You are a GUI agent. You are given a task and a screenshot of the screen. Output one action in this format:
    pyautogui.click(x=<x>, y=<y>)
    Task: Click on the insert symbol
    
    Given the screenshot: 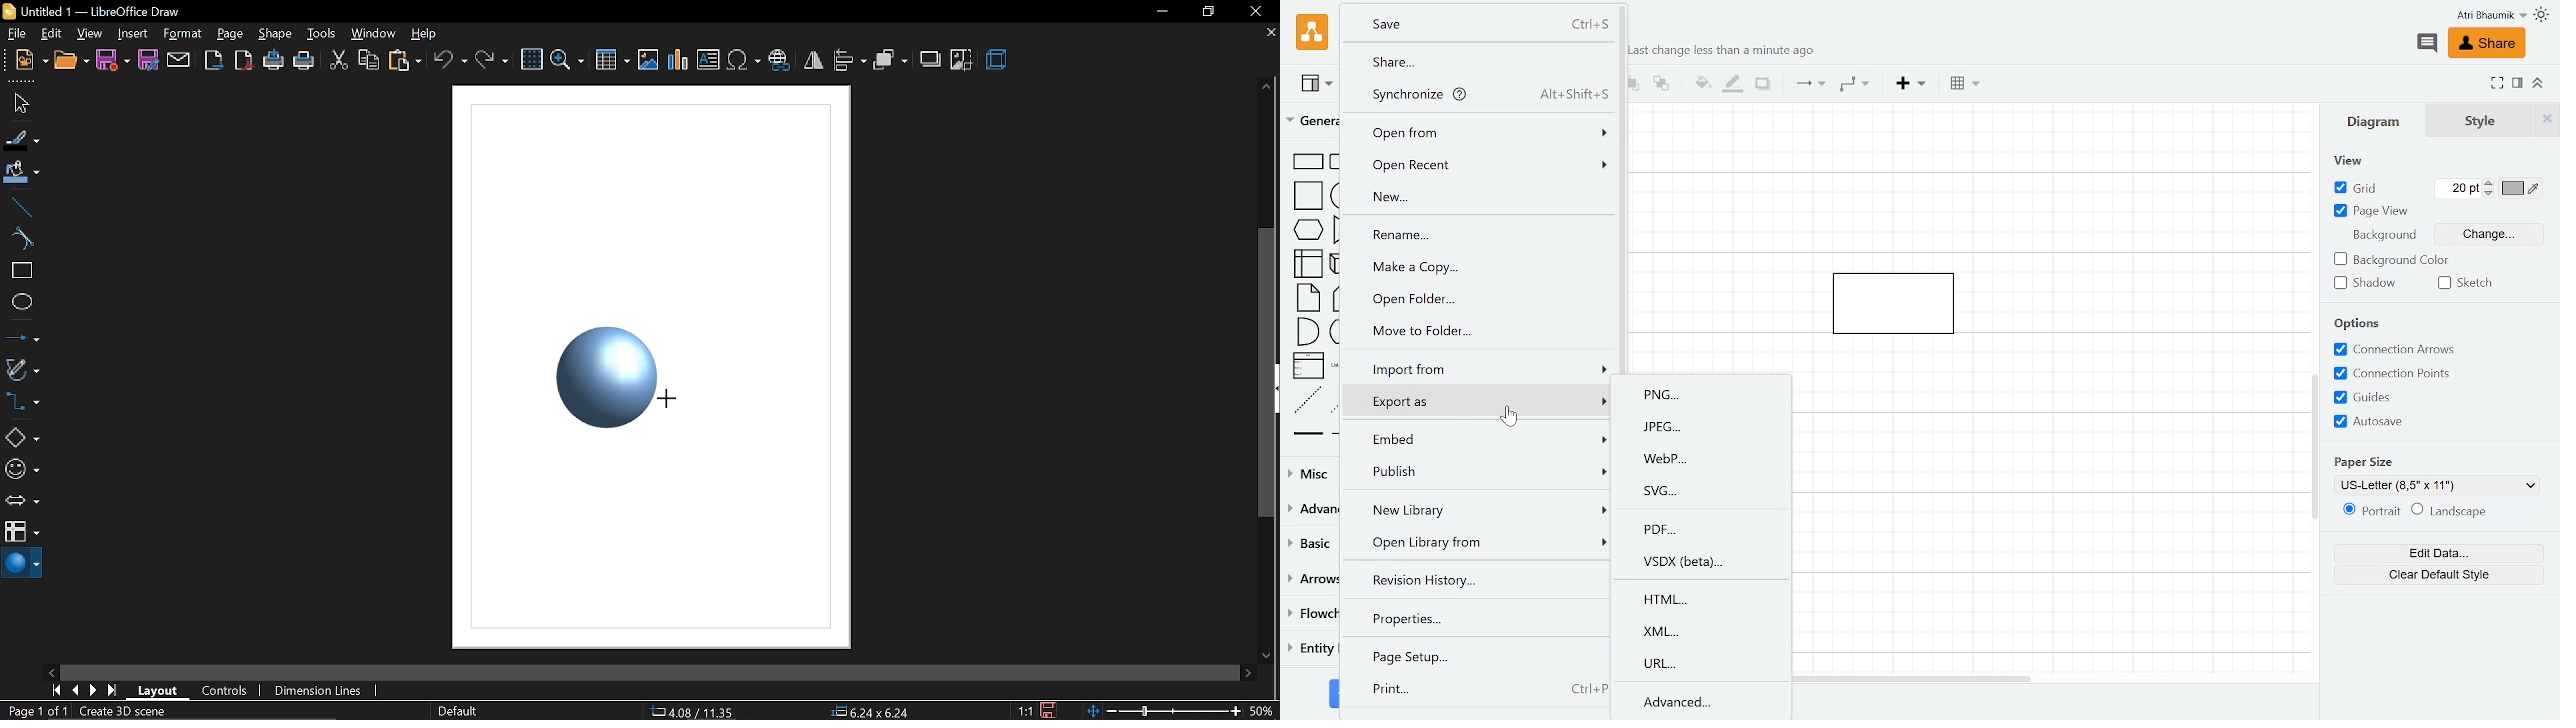 What is the action you would take?
    pyautogui.click(x=743, y=60)
    